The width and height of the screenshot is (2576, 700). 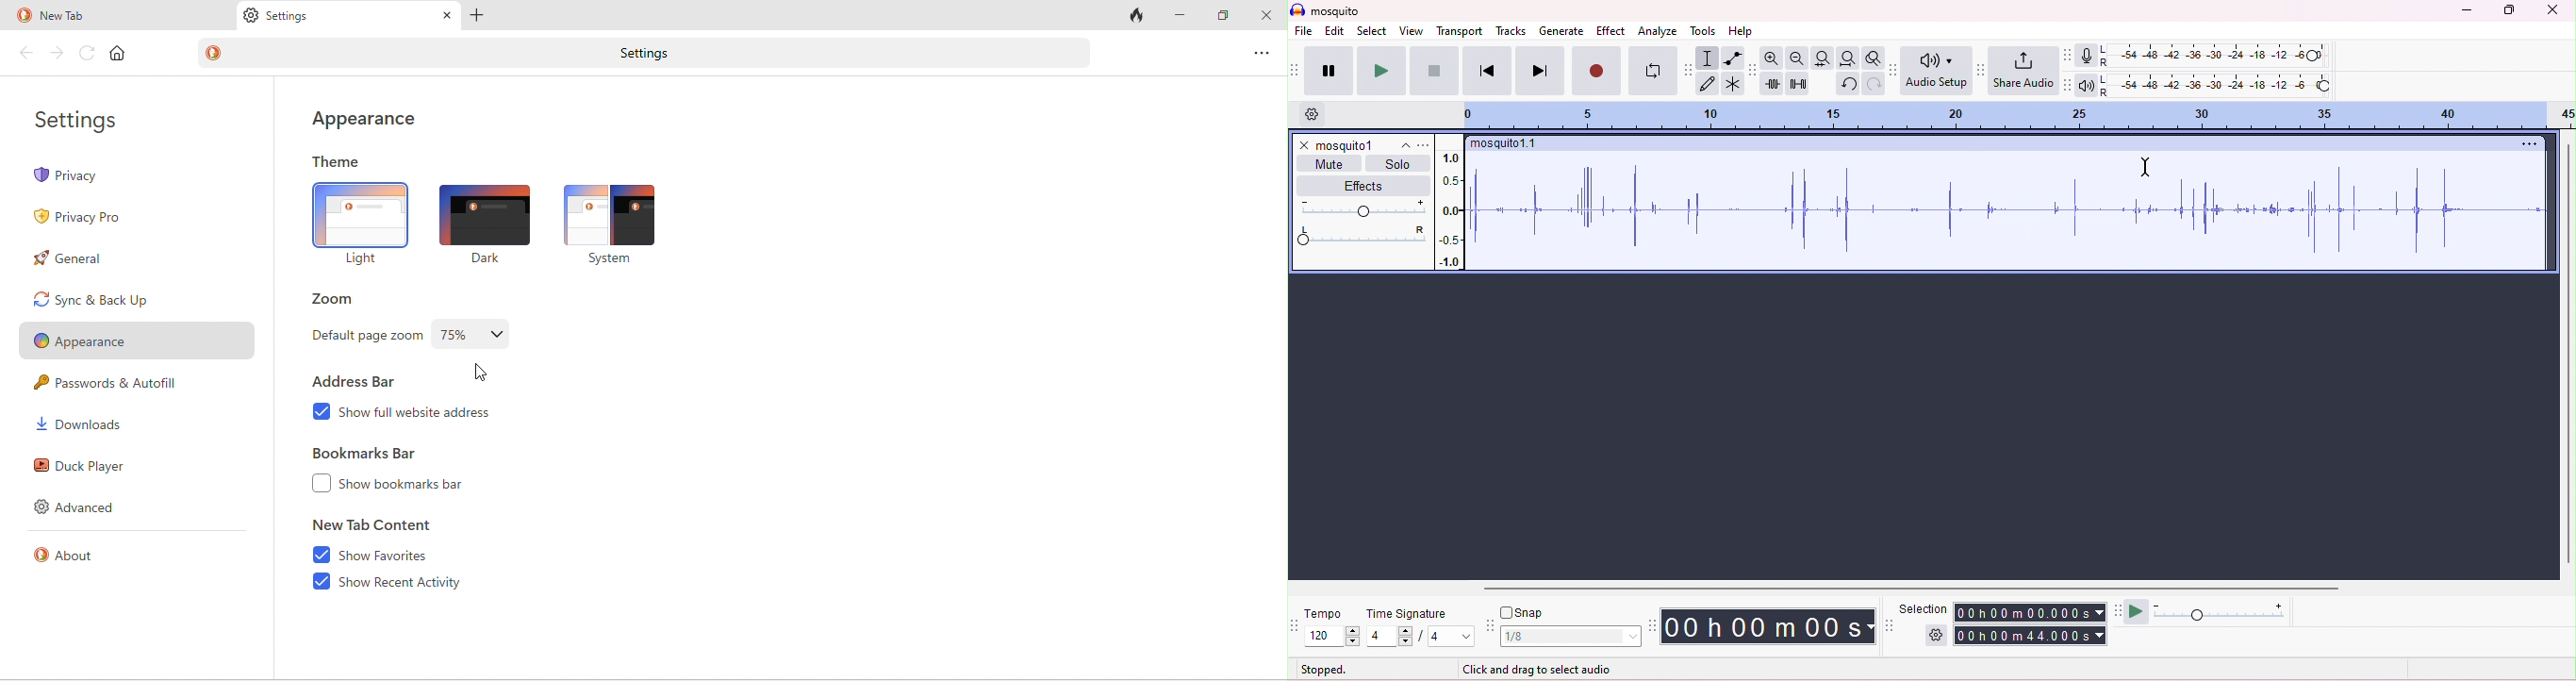 What do you see at coordinates (1491, 627) in the screenshot?
I see `snap tool bar` at bounding box center [1491, 627].